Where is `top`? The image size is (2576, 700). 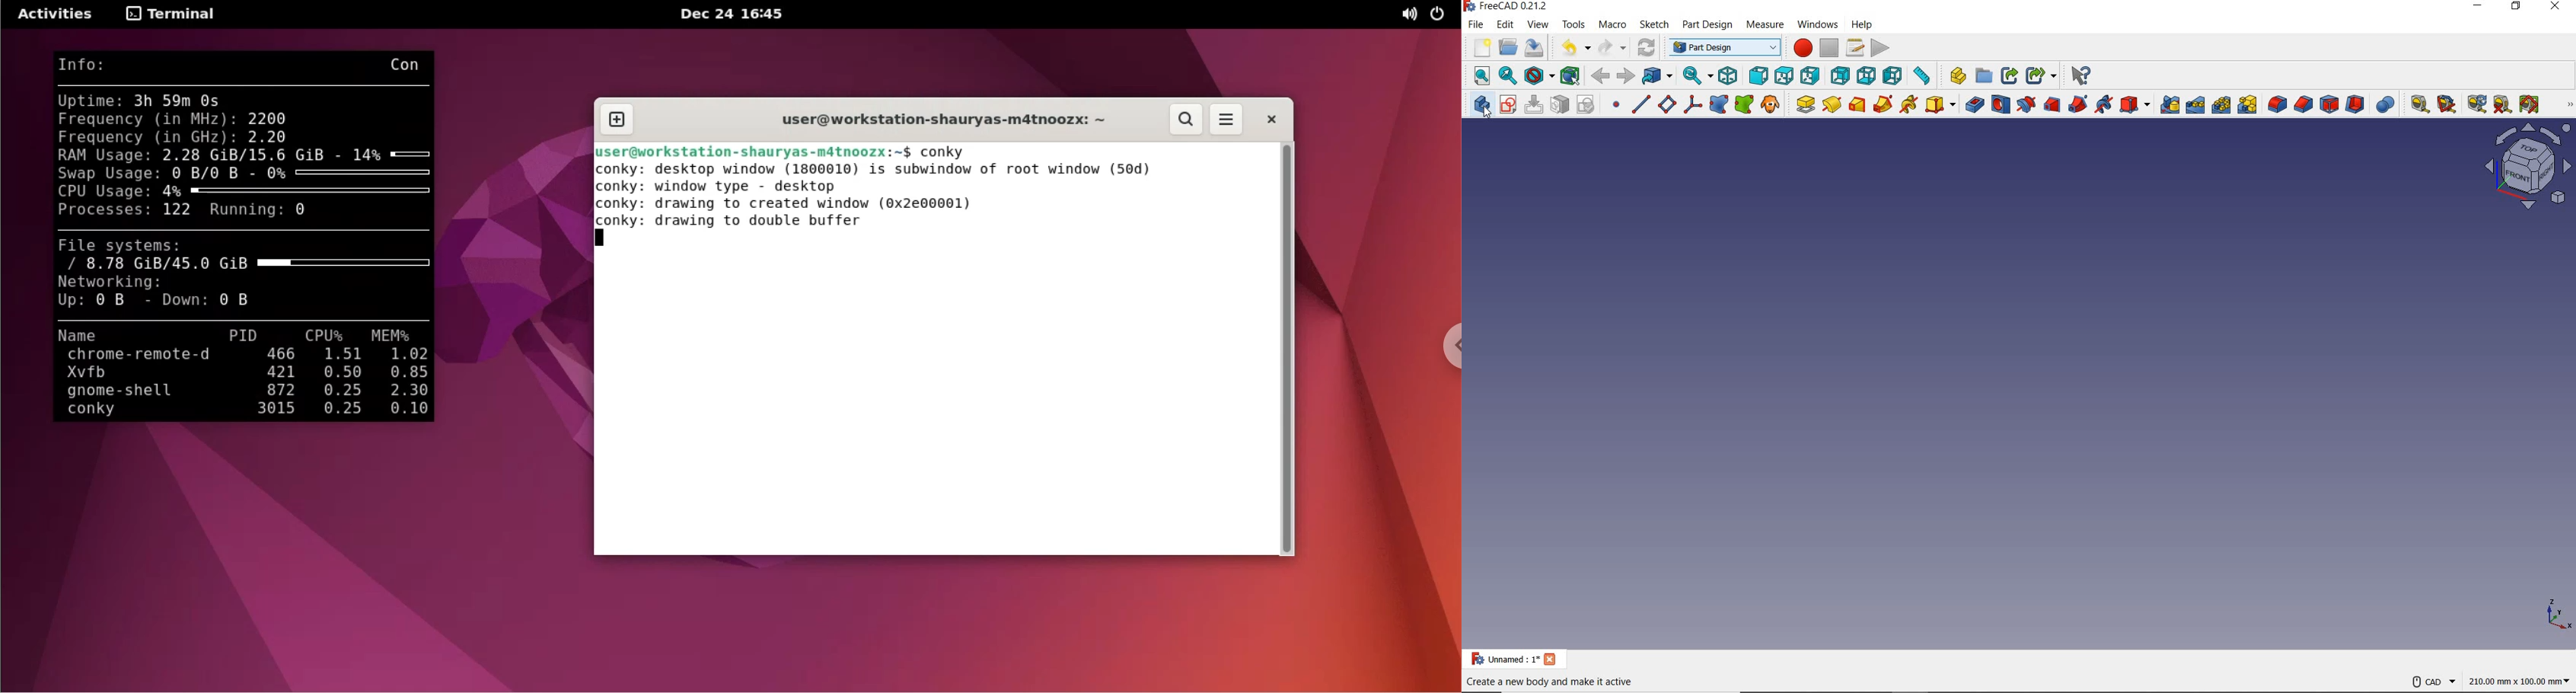 top is located at coordinates (1782, 76).